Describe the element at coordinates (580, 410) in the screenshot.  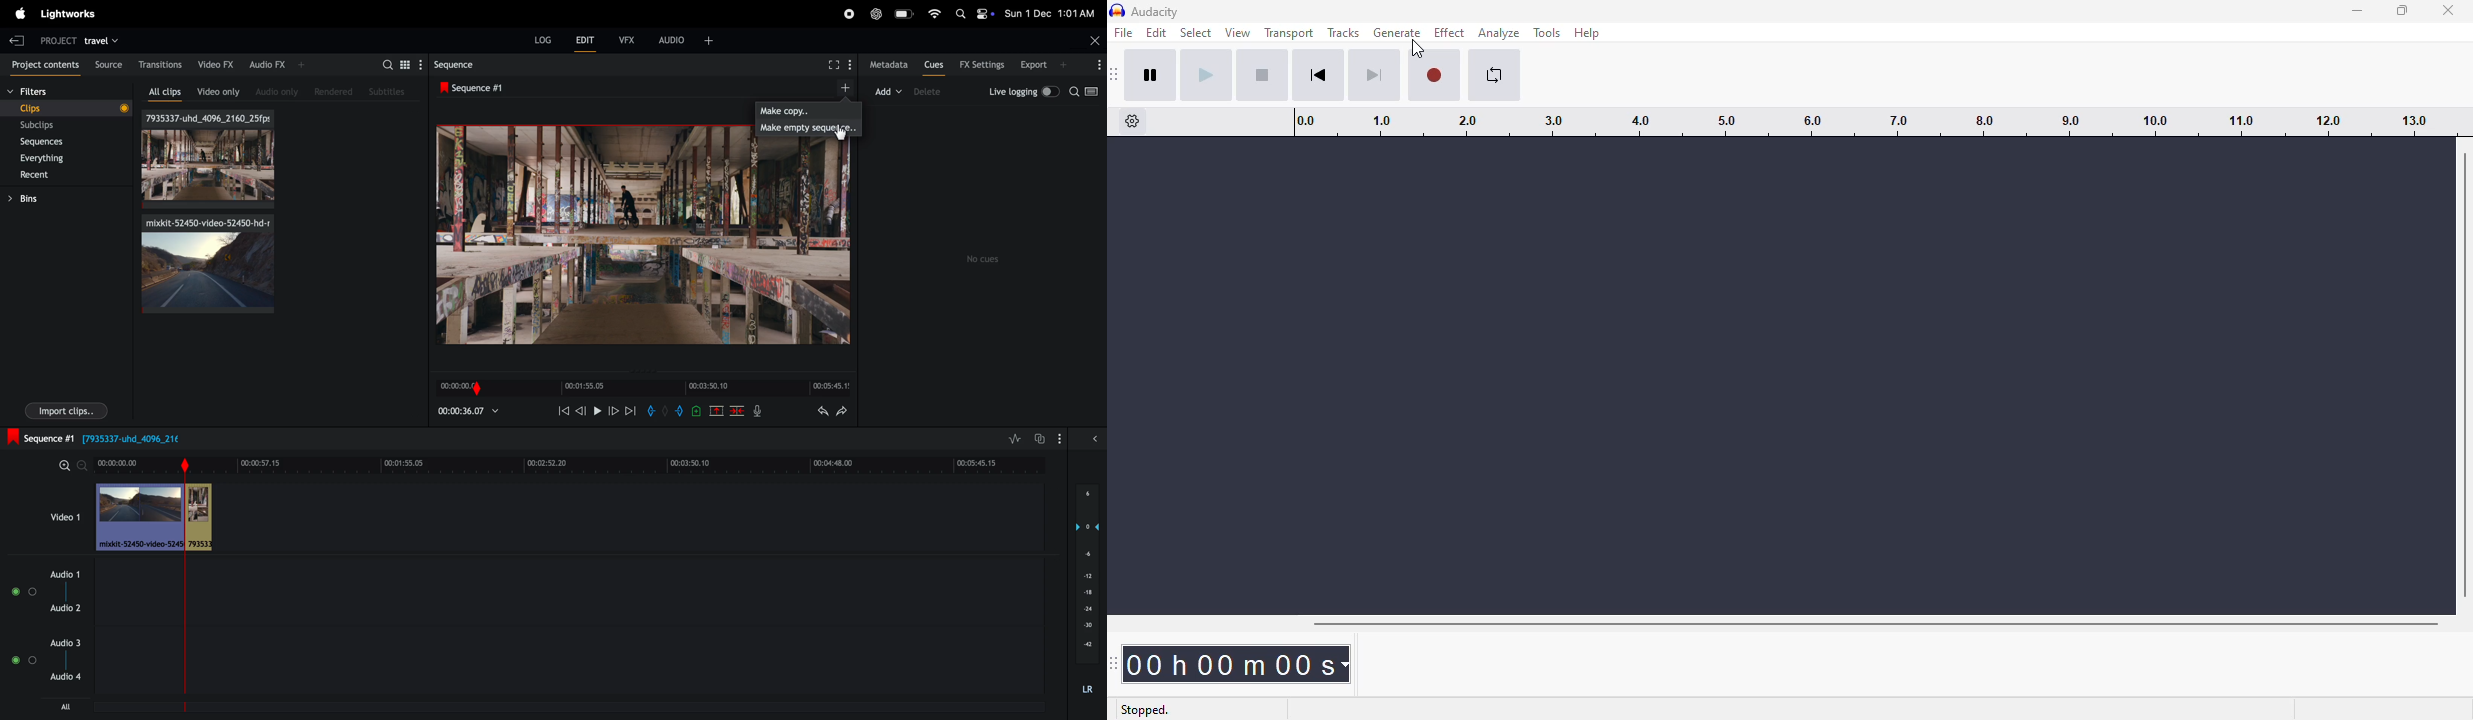
I see `next frame` at that location.